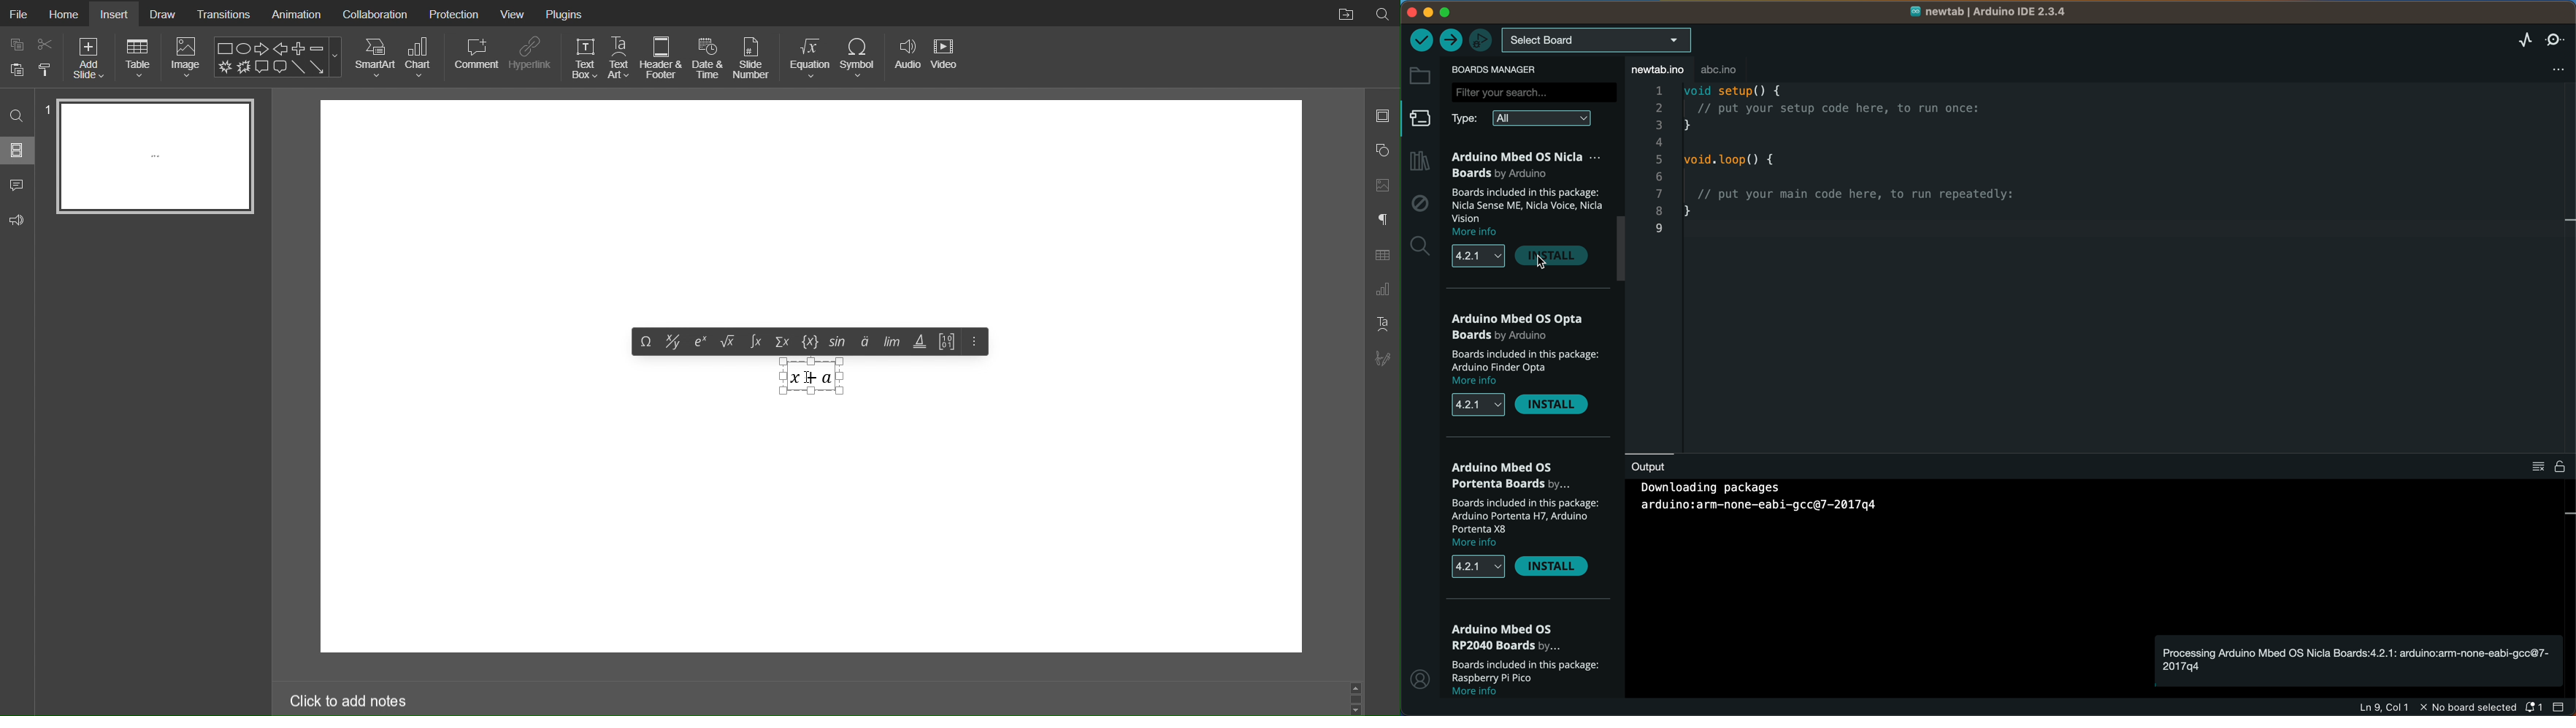  I want to click on x + a, so click(809, 379).